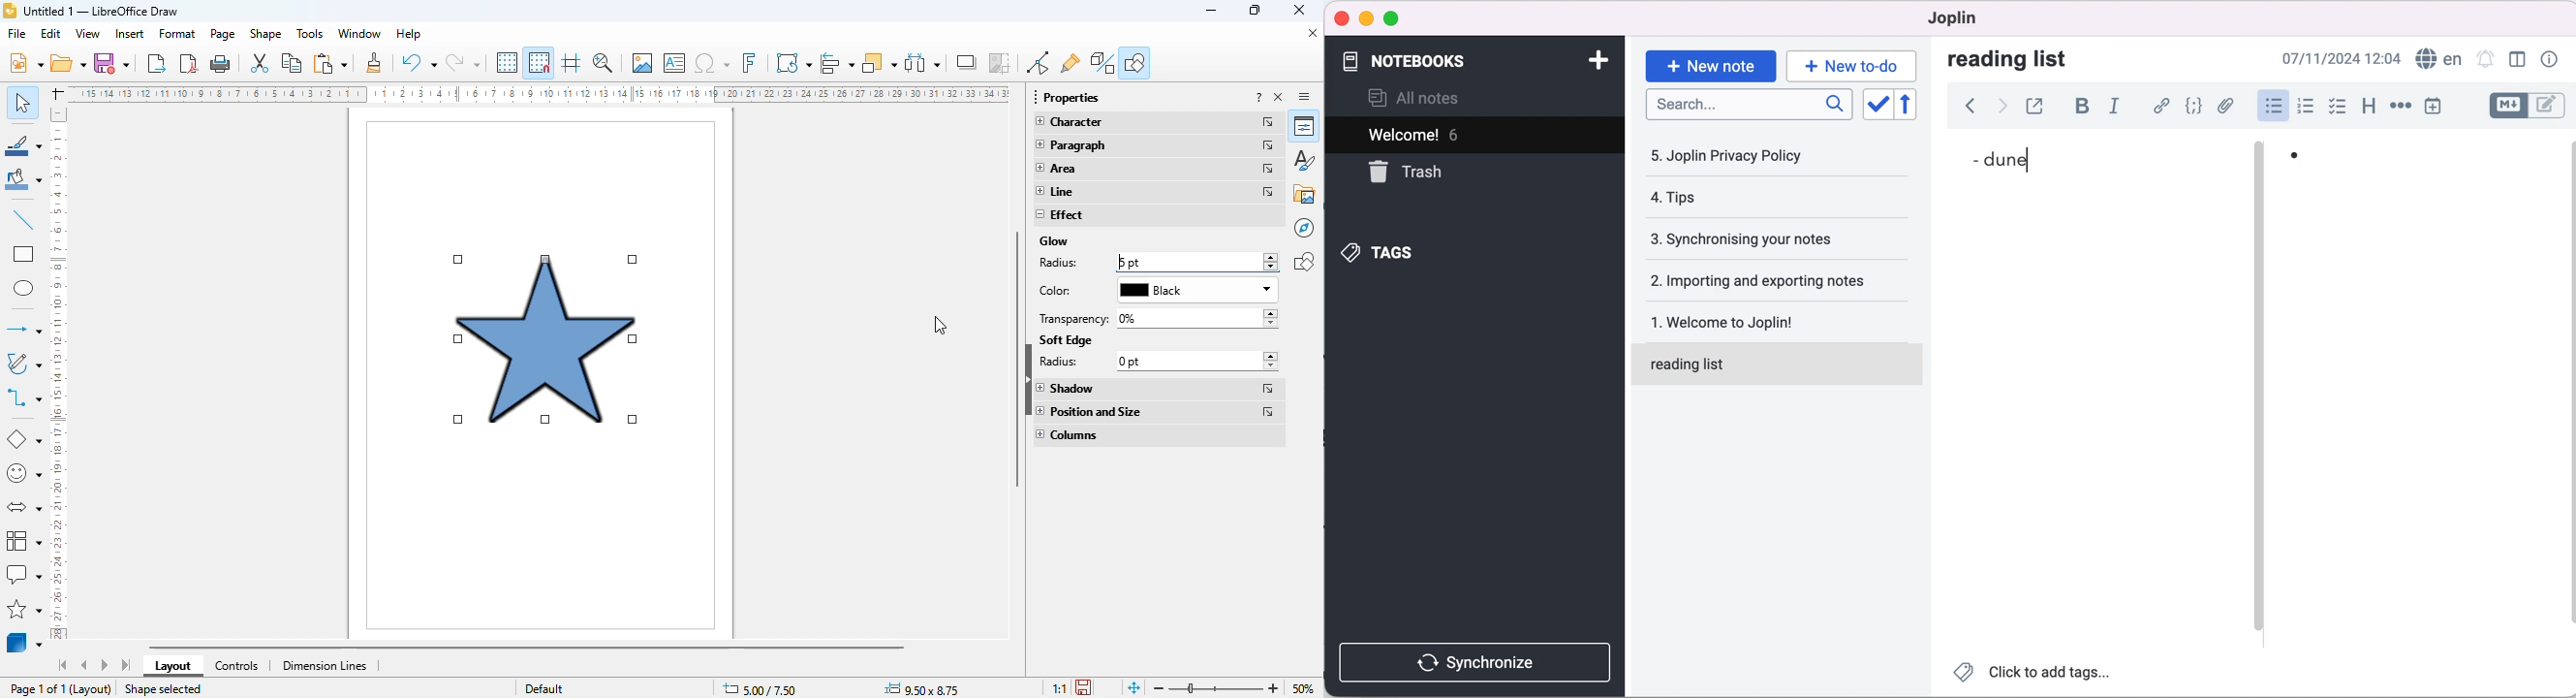 Image resolution: width=2576 pixels, height=700 pixels. What do you see at coordinates (1066, 97) in the screenshot?
I see `properties` at bounding box center [1066, 97].